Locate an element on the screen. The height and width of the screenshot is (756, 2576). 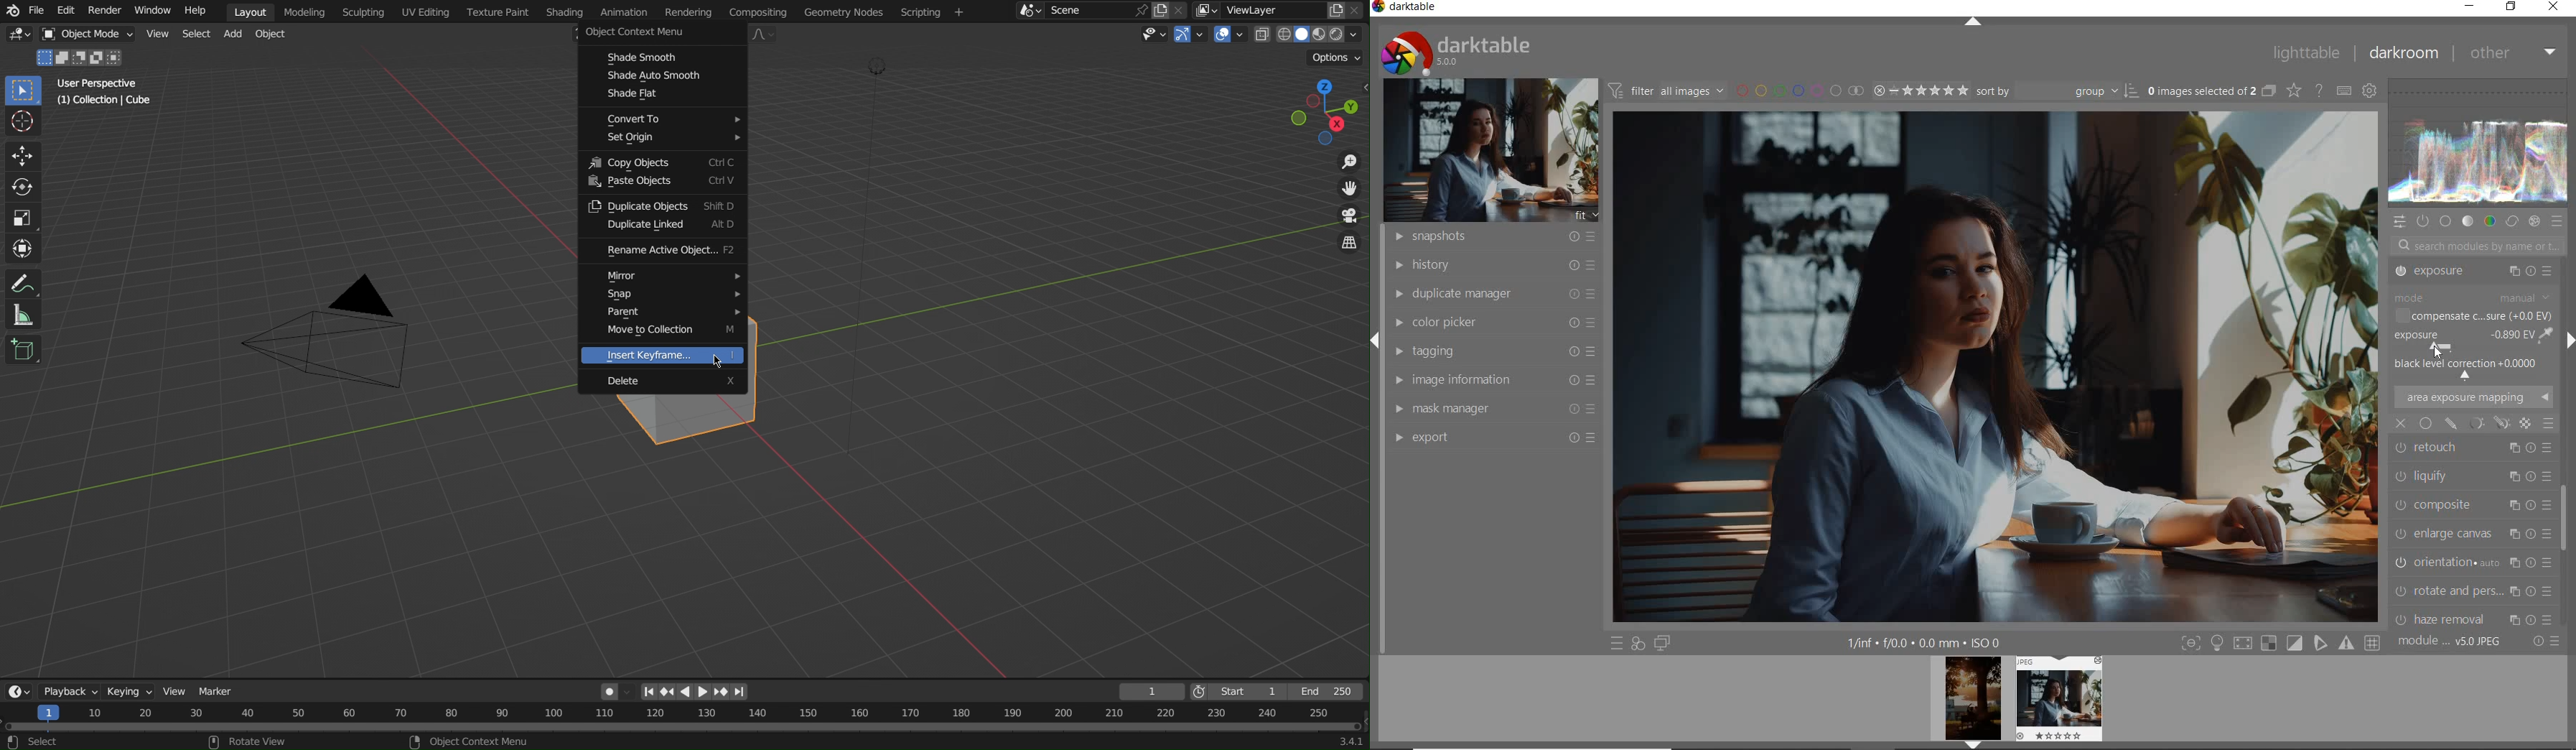
Add Cube is located at coordinates (23, 350).